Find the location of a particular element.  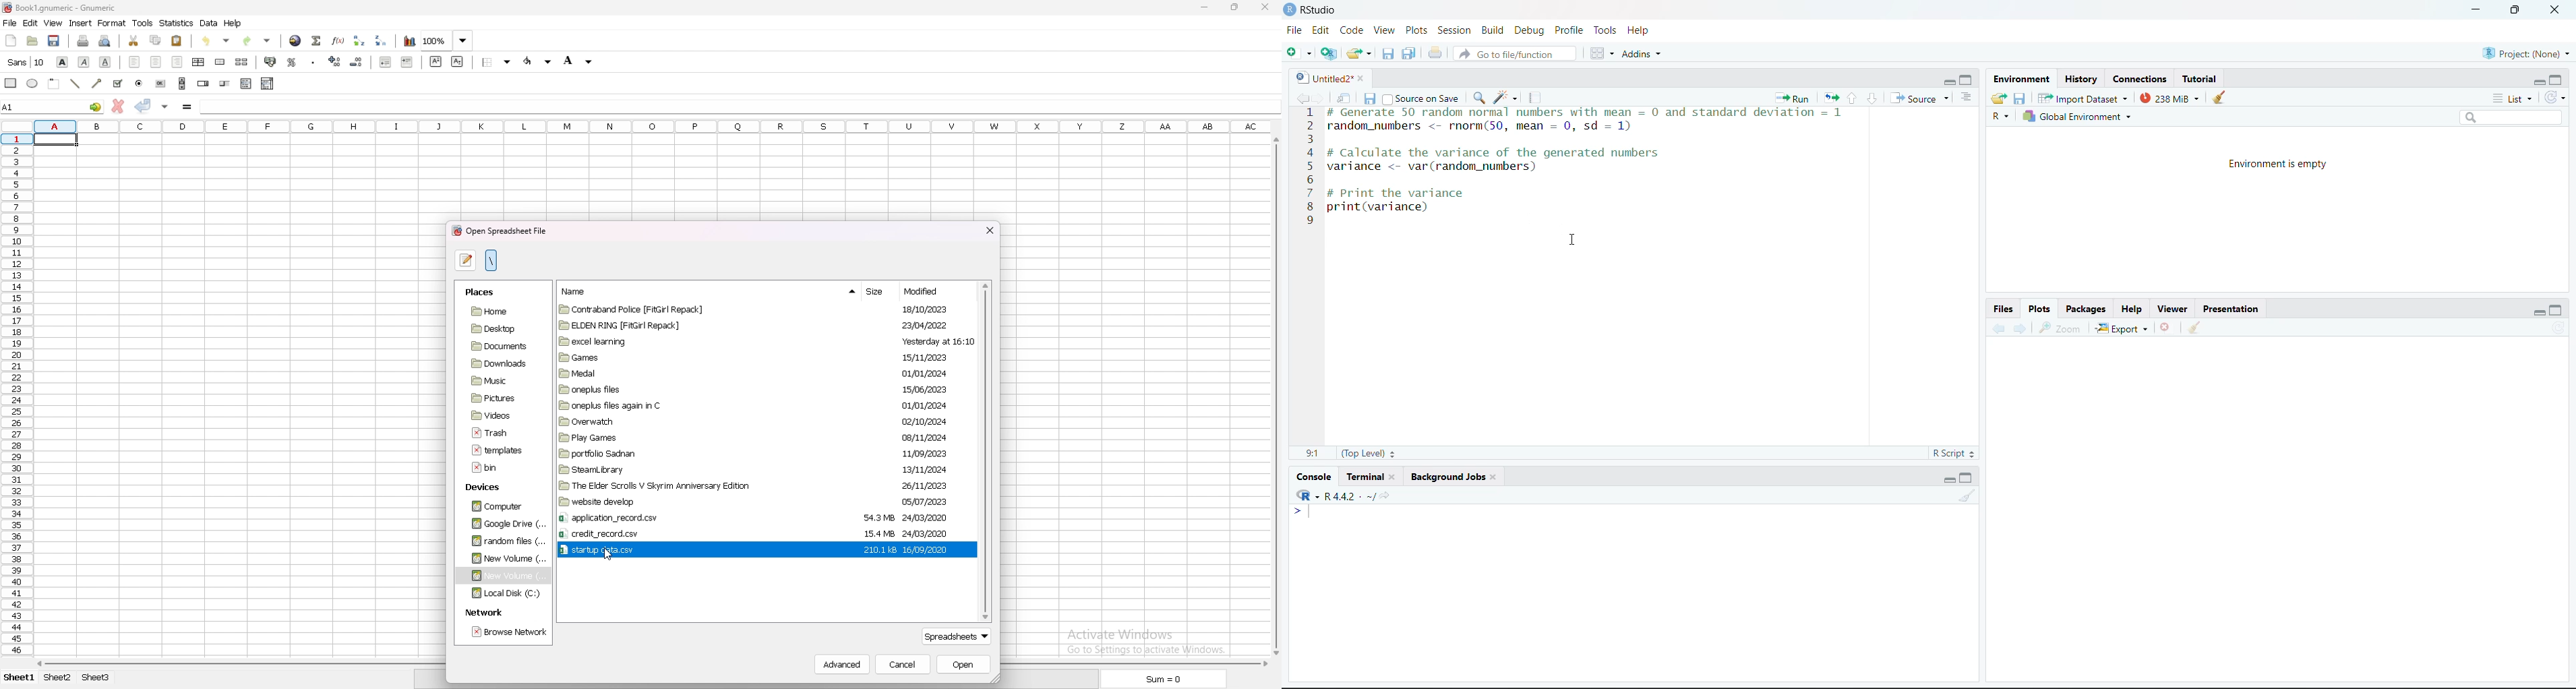

Untitled 2 is located at coordinates (1322, 78).